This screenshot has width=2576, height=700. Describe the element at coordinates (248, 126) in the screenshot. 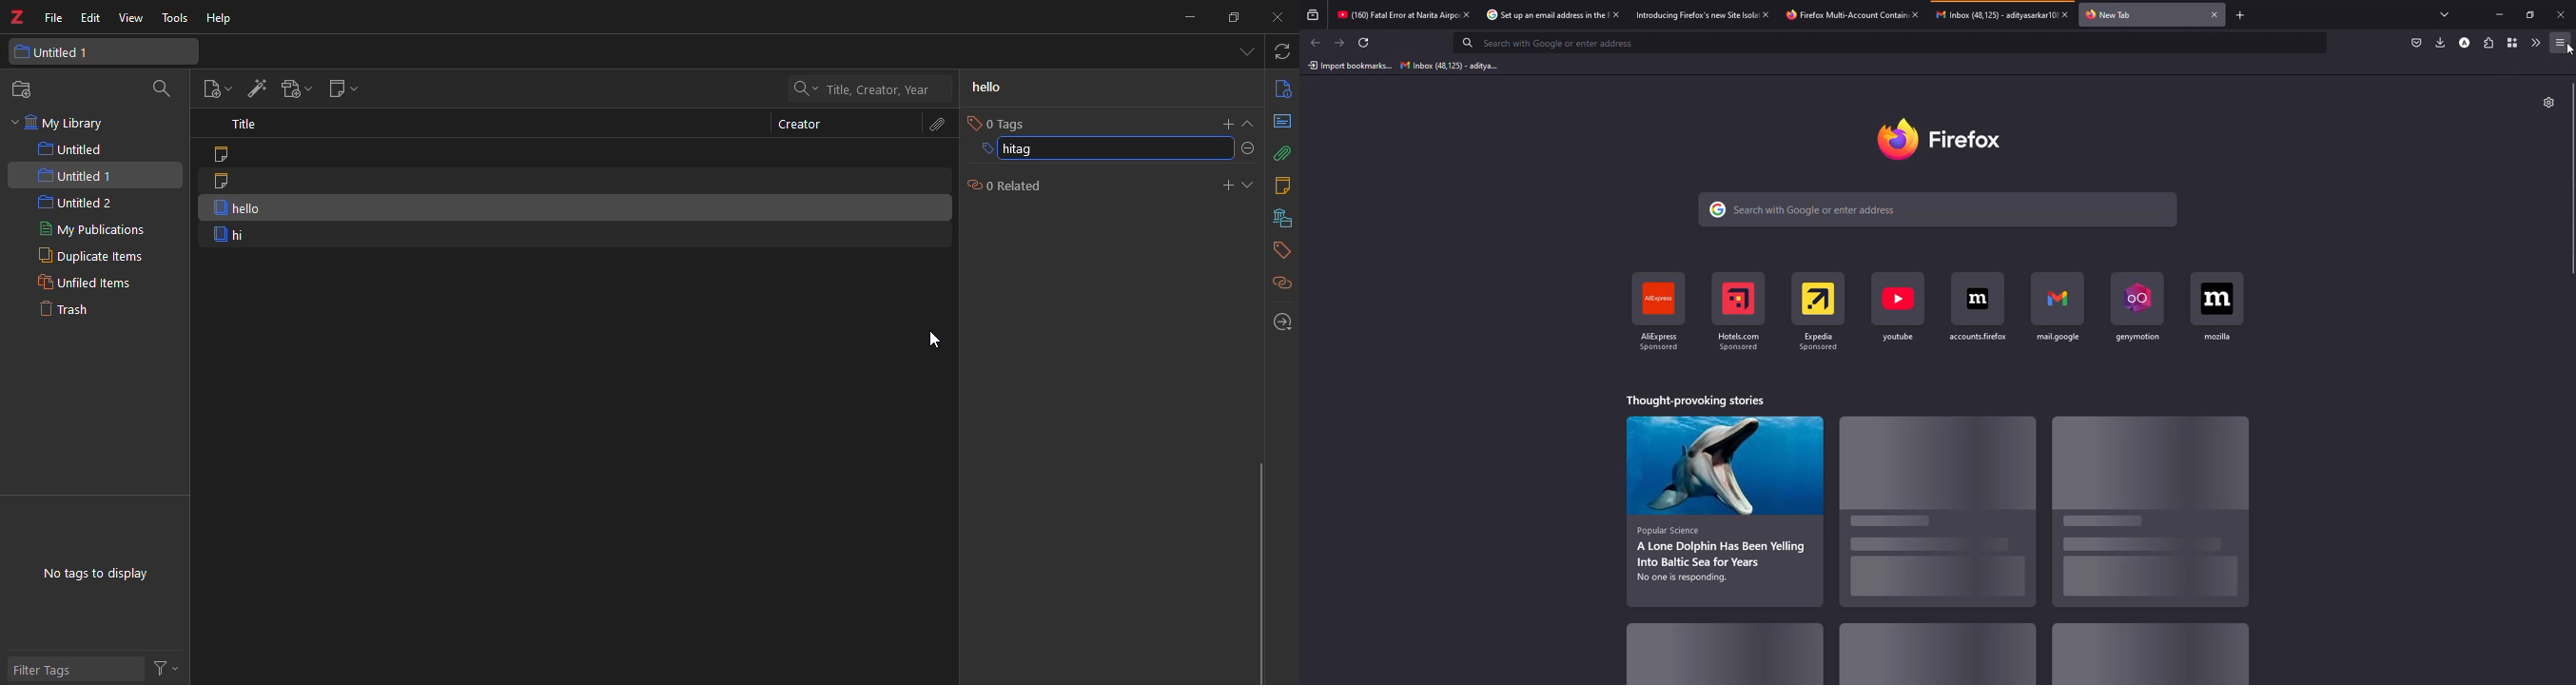

I see `title` at that location.